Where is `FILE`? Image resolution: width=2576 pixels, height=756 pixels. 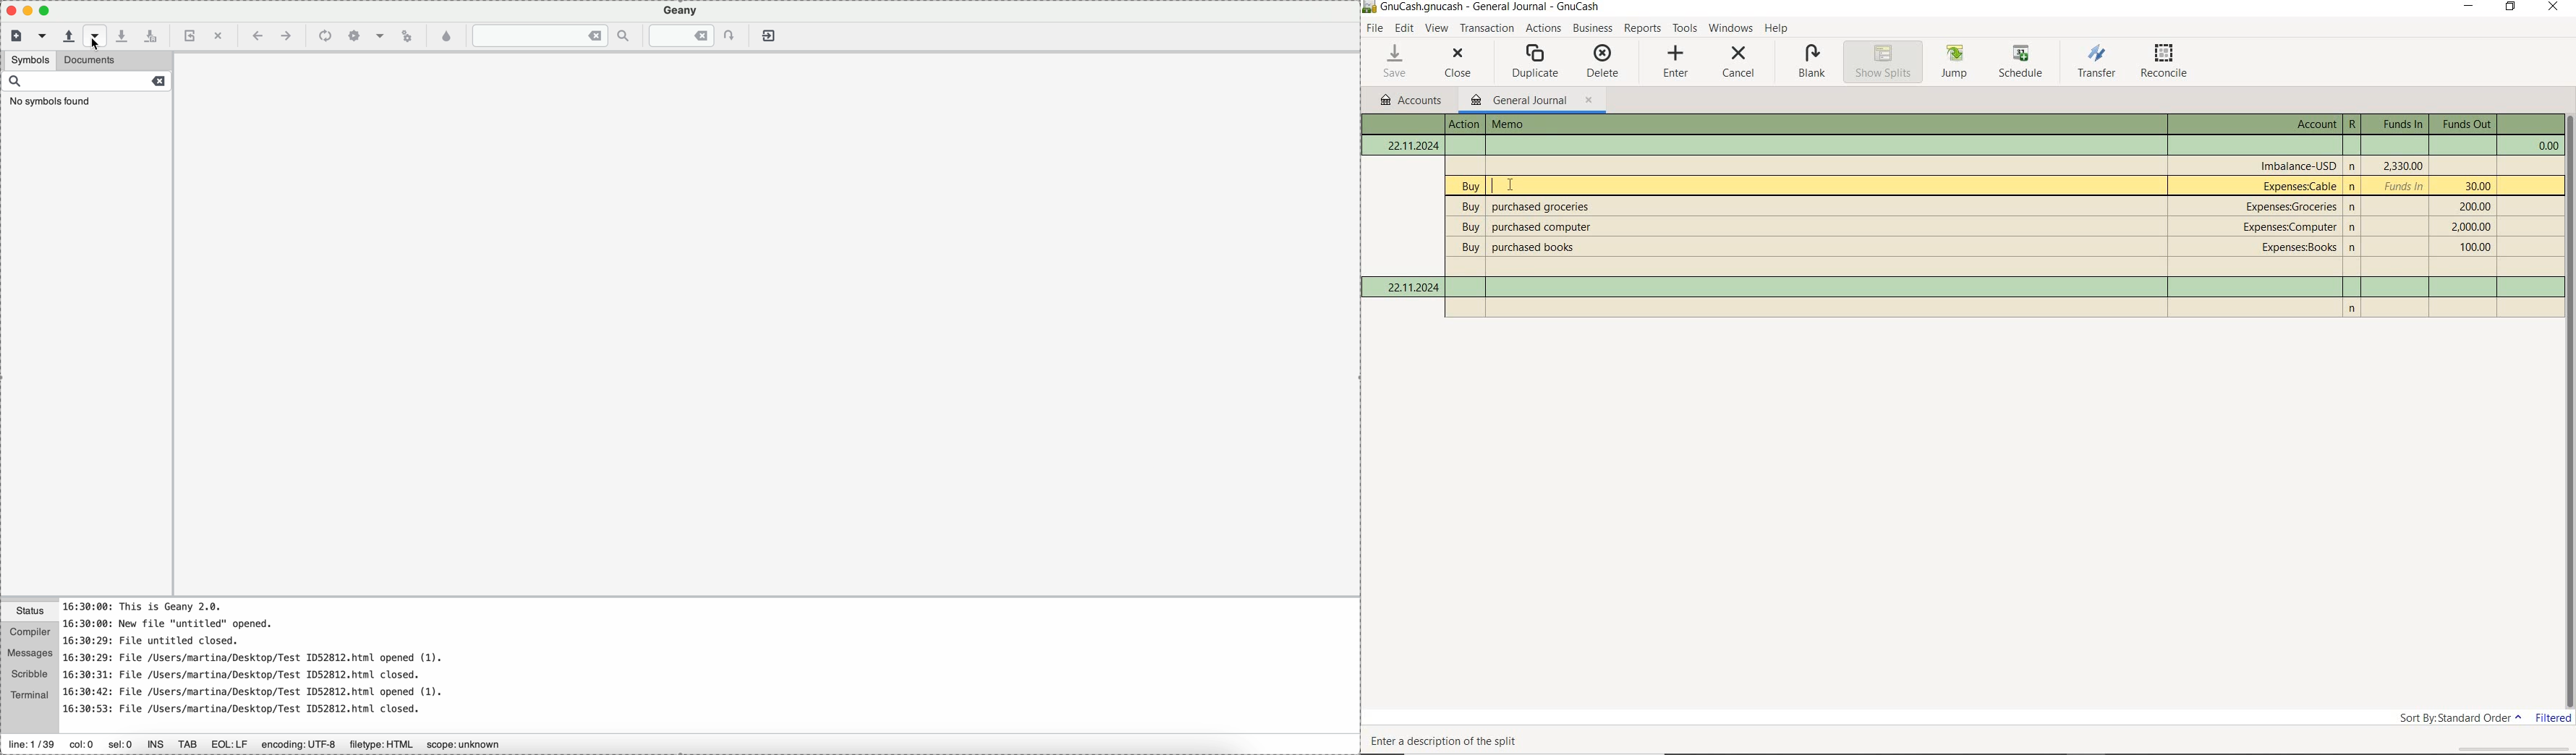
FILE is located at coordinates (1373, 30).